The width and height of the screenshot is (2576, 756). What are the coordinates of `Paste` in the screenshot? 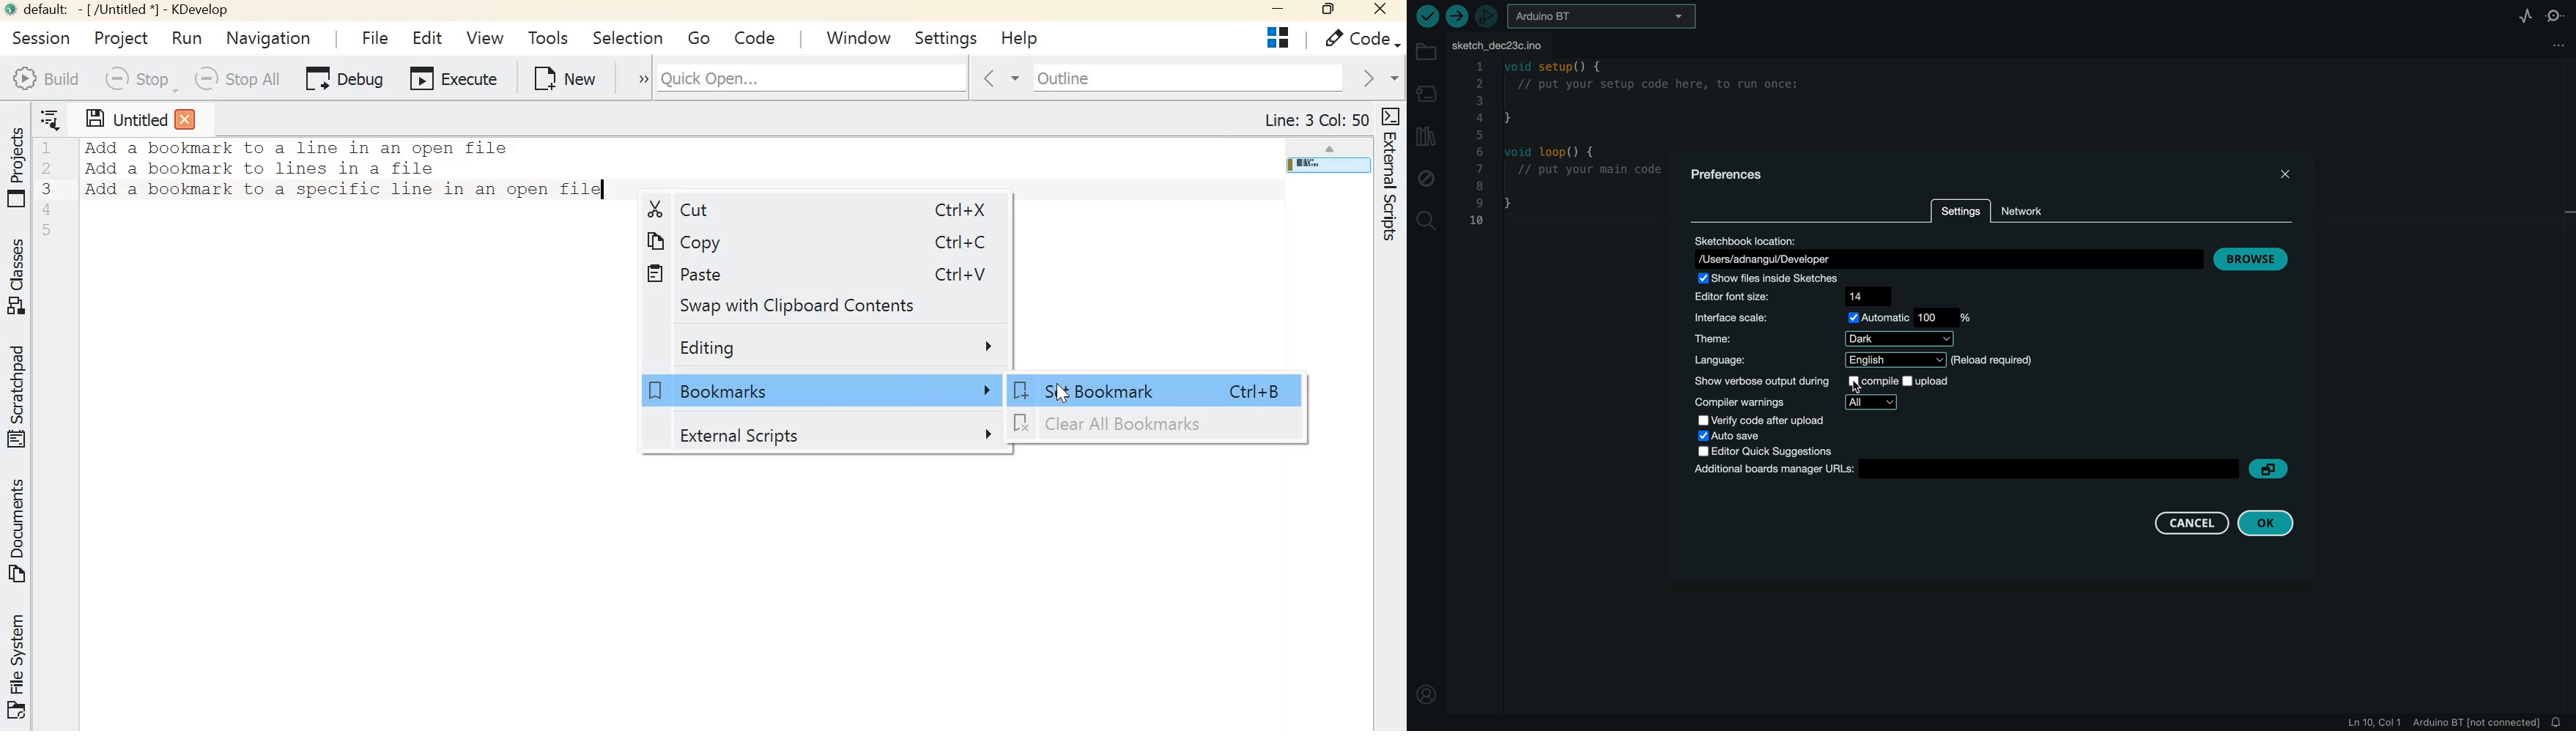 It's located at (688, 274).